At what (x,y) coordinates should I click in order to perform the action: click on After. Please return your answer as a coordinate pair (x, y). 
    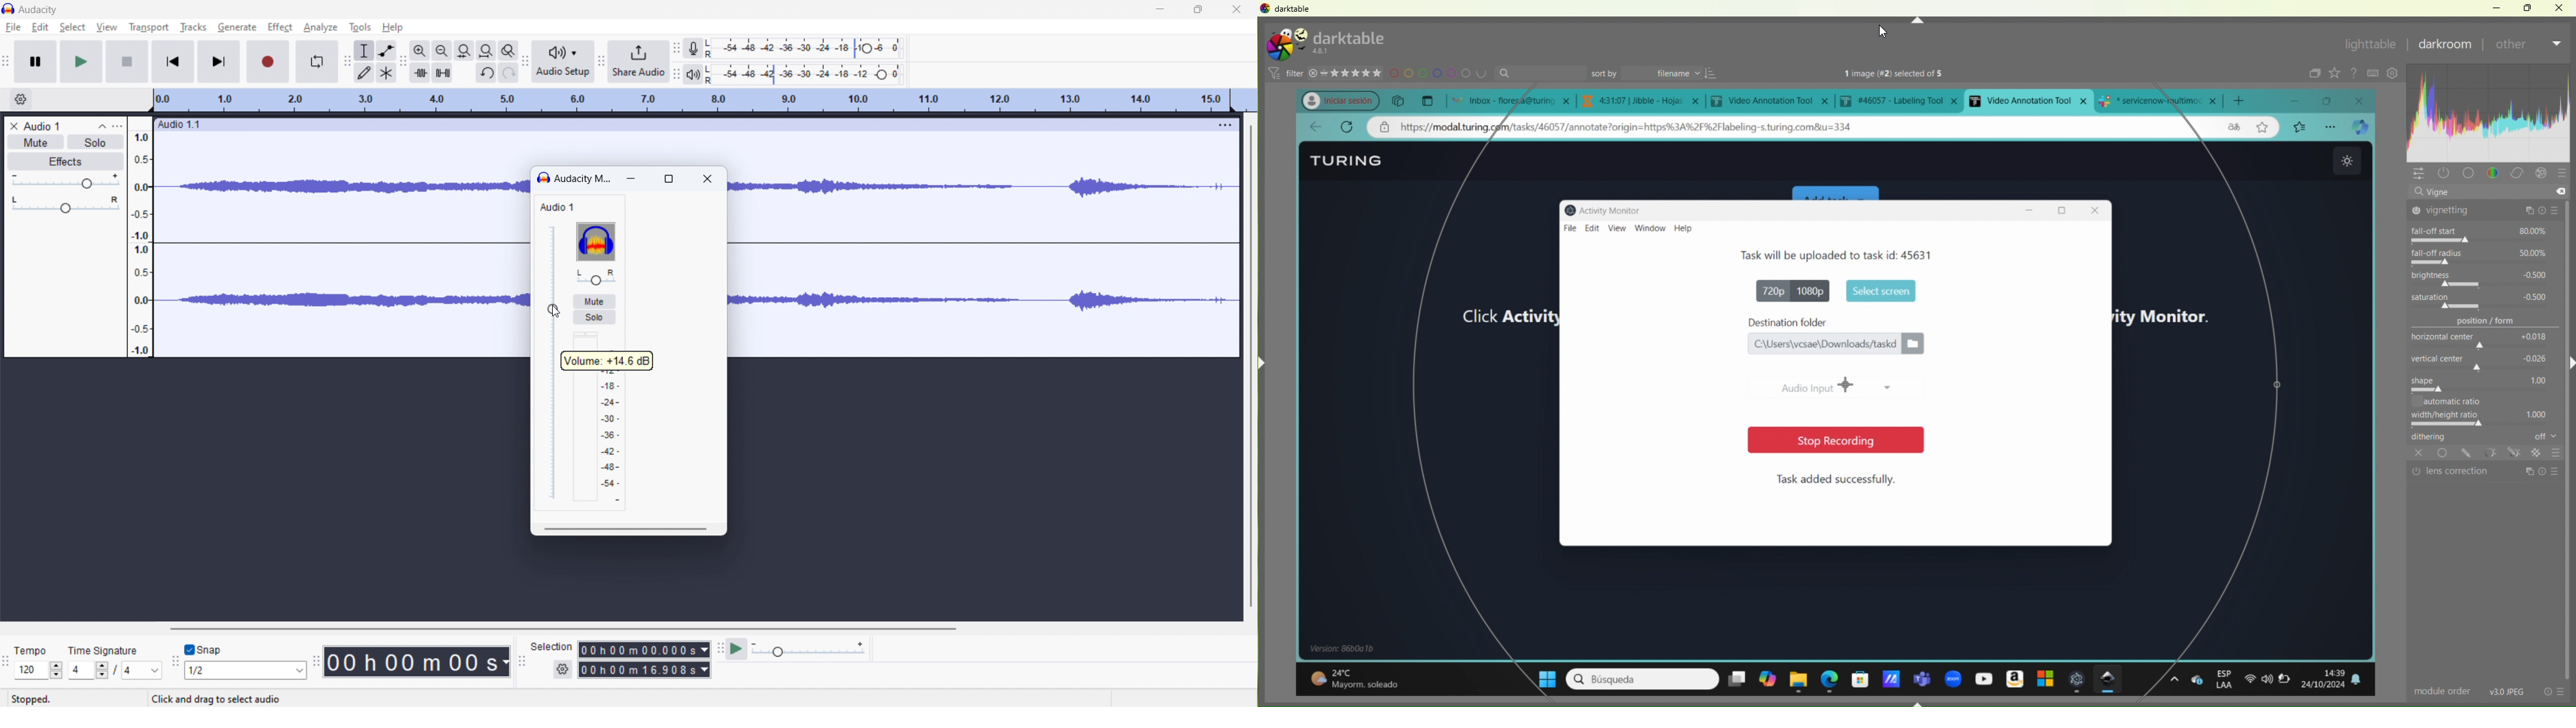
    Looking at the image, I should click on (2511, 43).